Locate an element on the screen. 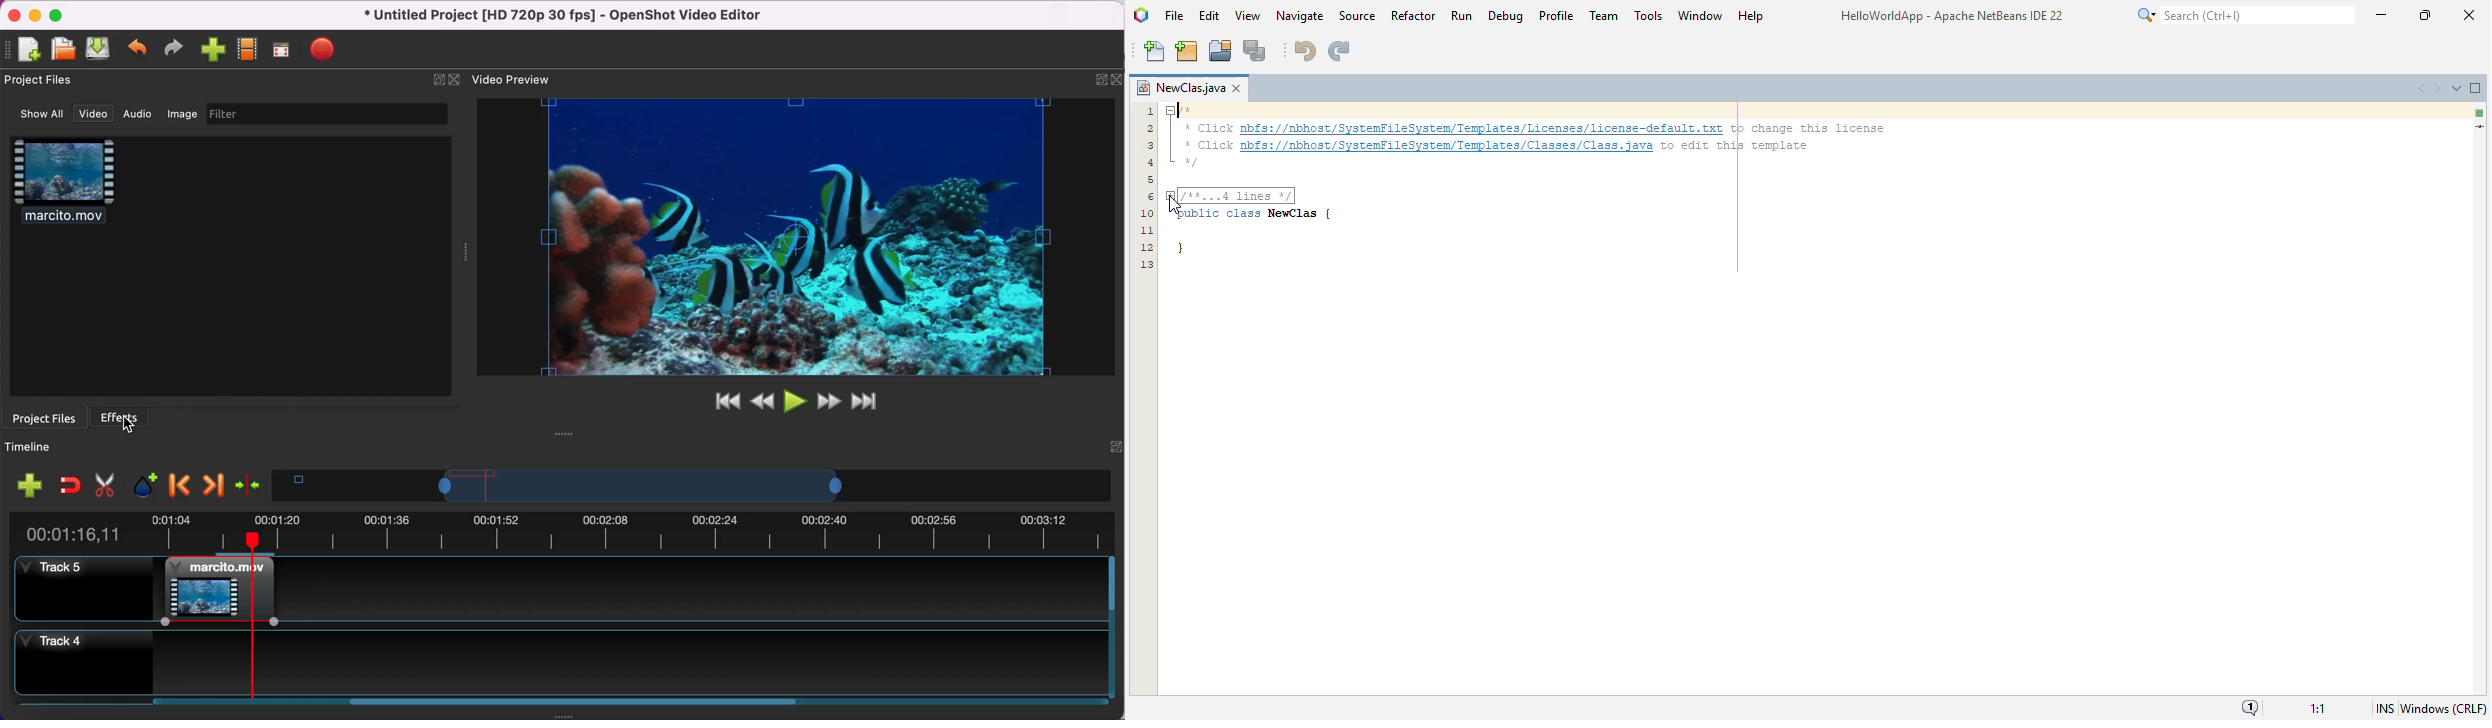 Image resolution: width=2492 pixels, height=728 pixels. title - • Untitled Project [HD 720p 30 fps] - OpenShot Video Editor is located at coordinates (557, 15).